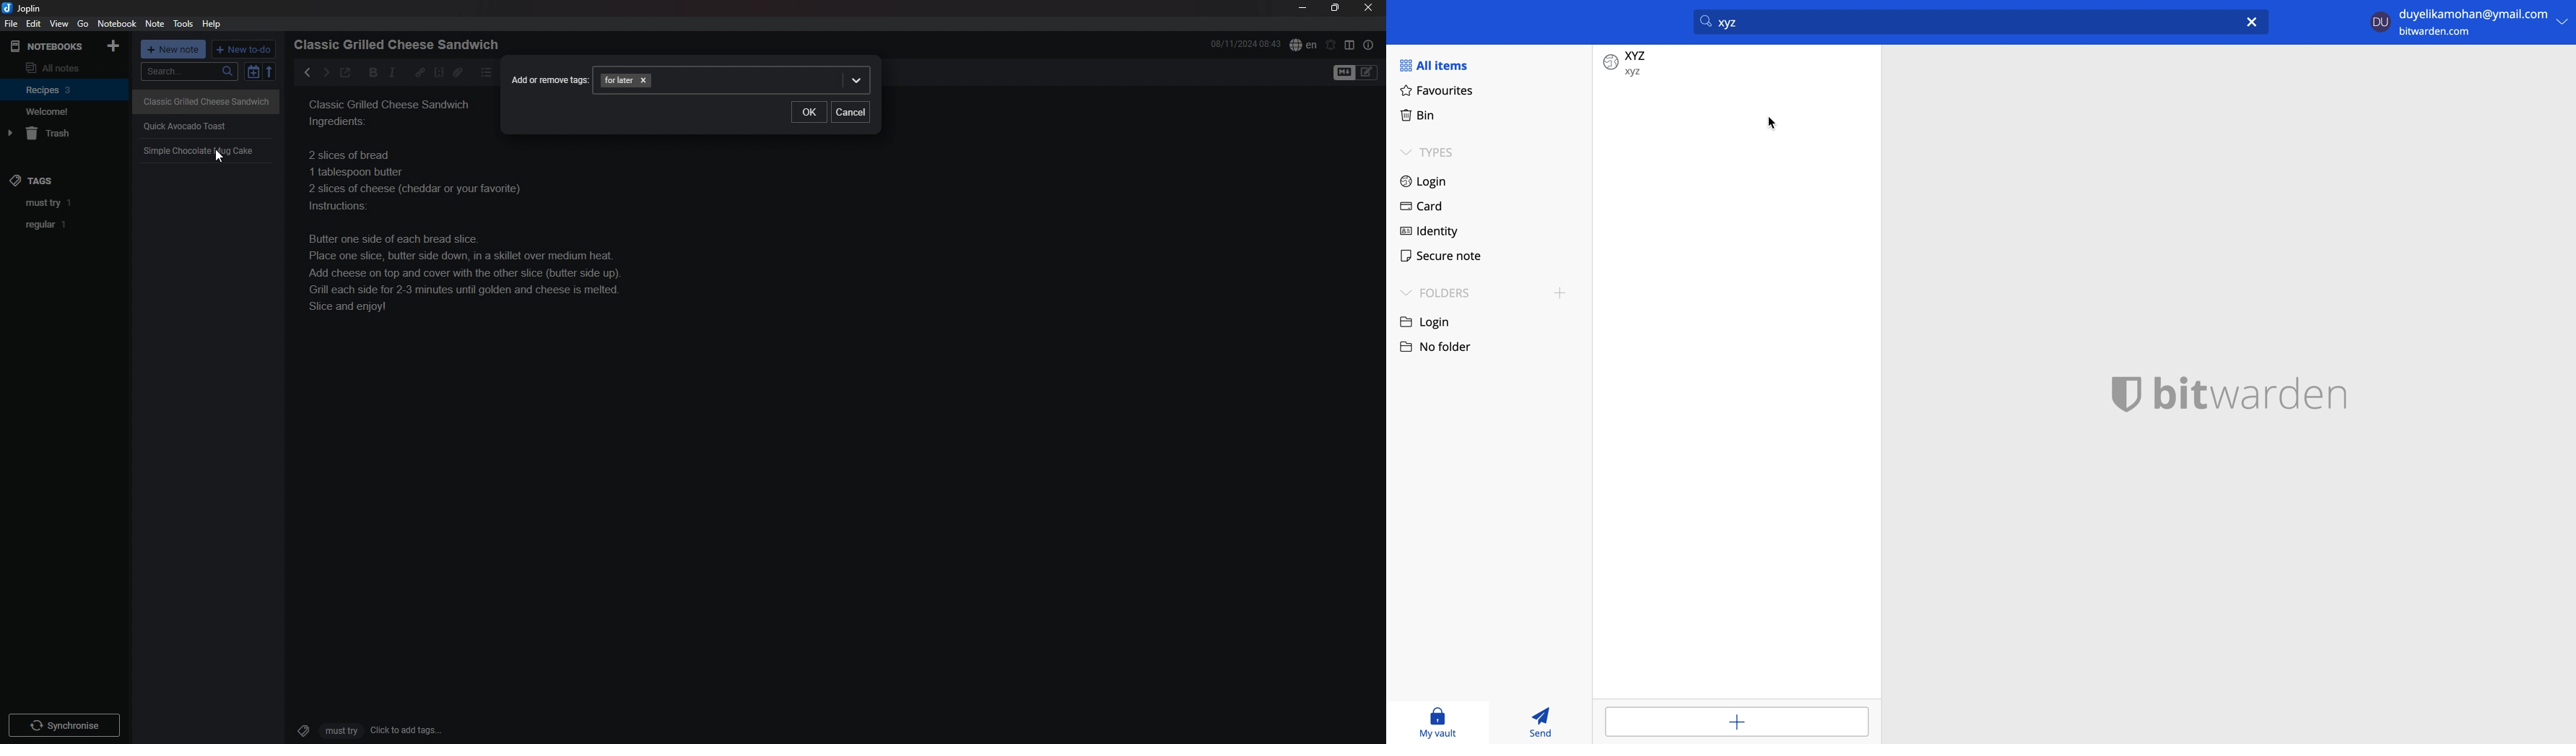 Image resolution: width=2576 pixels, height=756 pixels. Describe the element at coordinates (213, 23) in the screenshot. I see `Help` at that location.